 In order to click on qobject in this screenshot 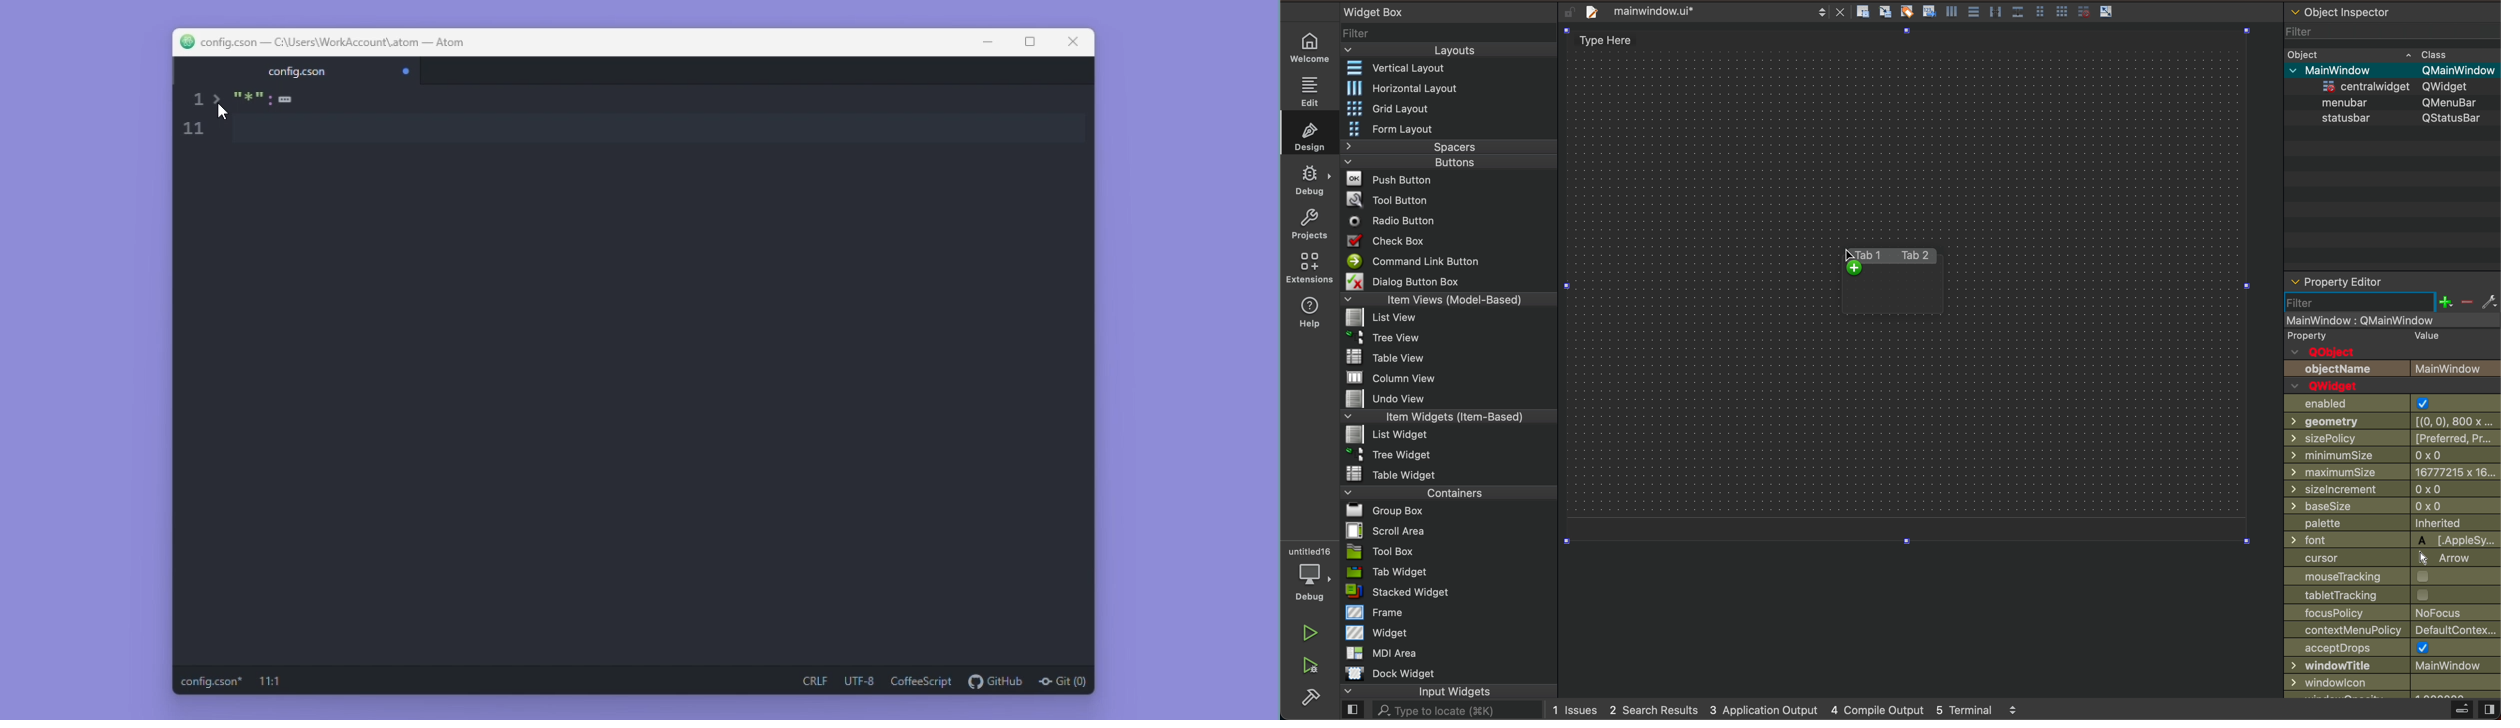, I will do `click(2390, 343)`.